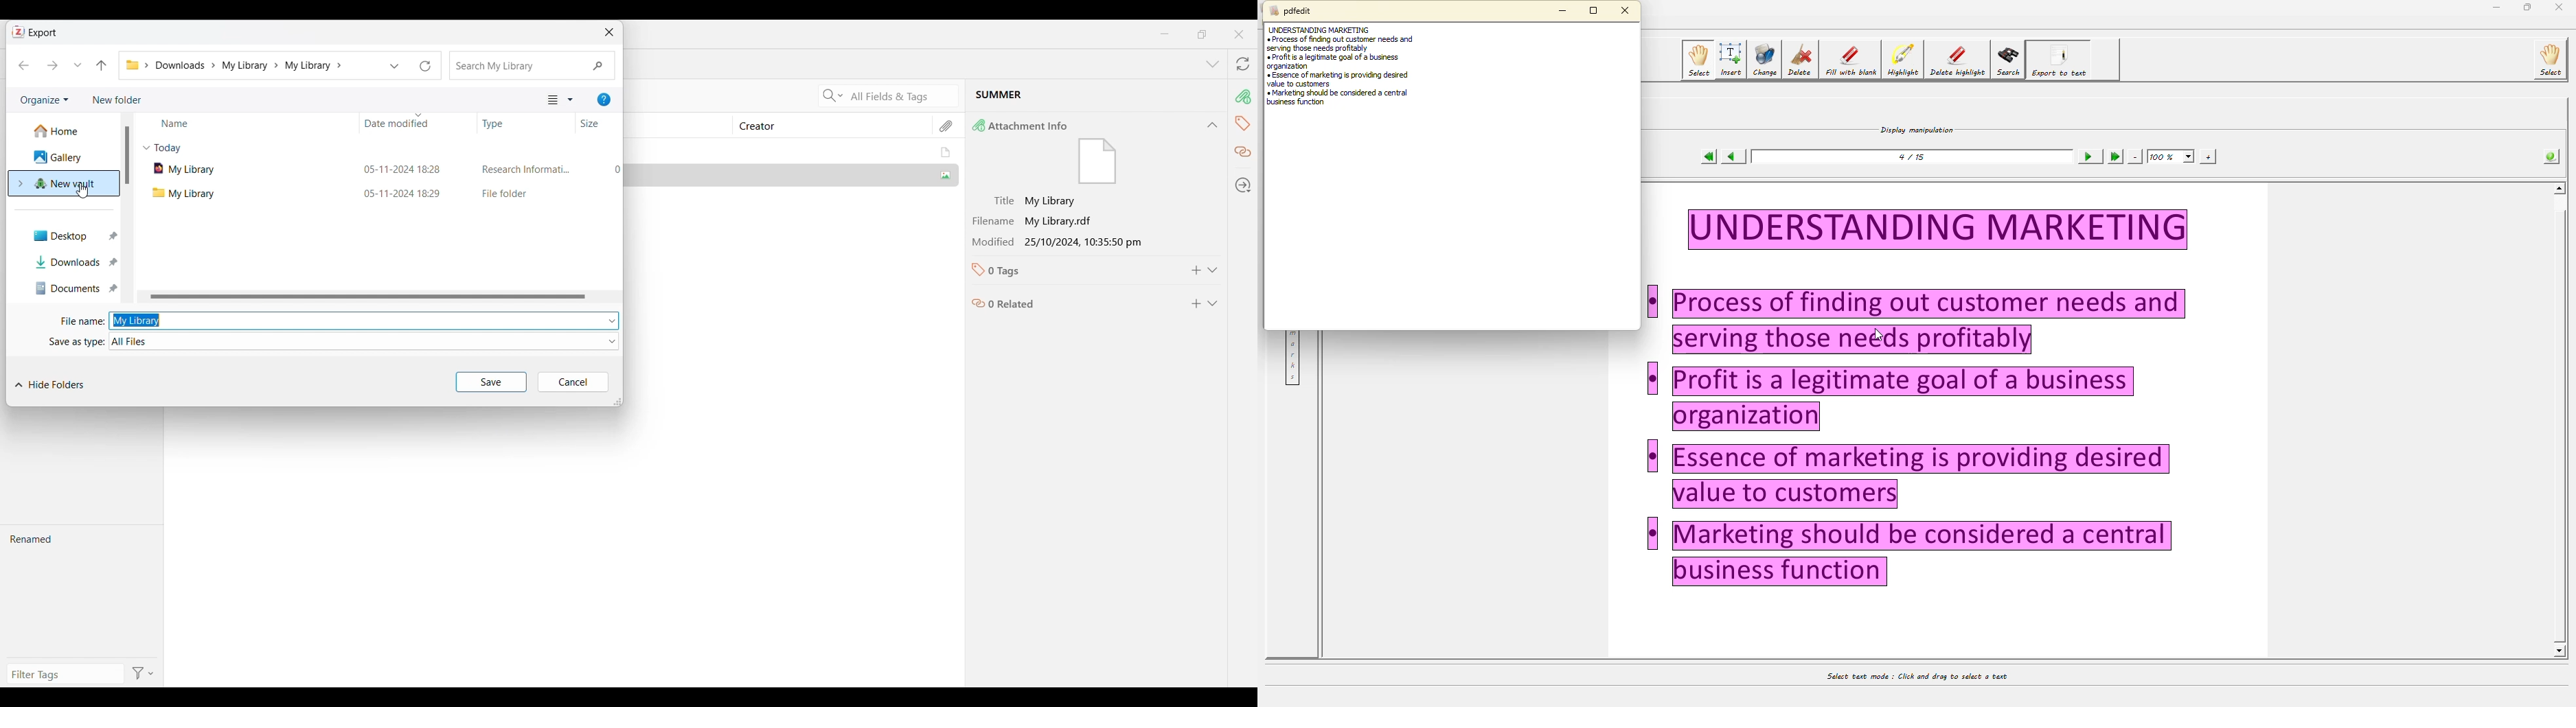 This screenshot has width=2576, height=728. What do you see at coordinates (64, 184) in the screenshot?
I see `New vault` at bounding box center [64, 184].